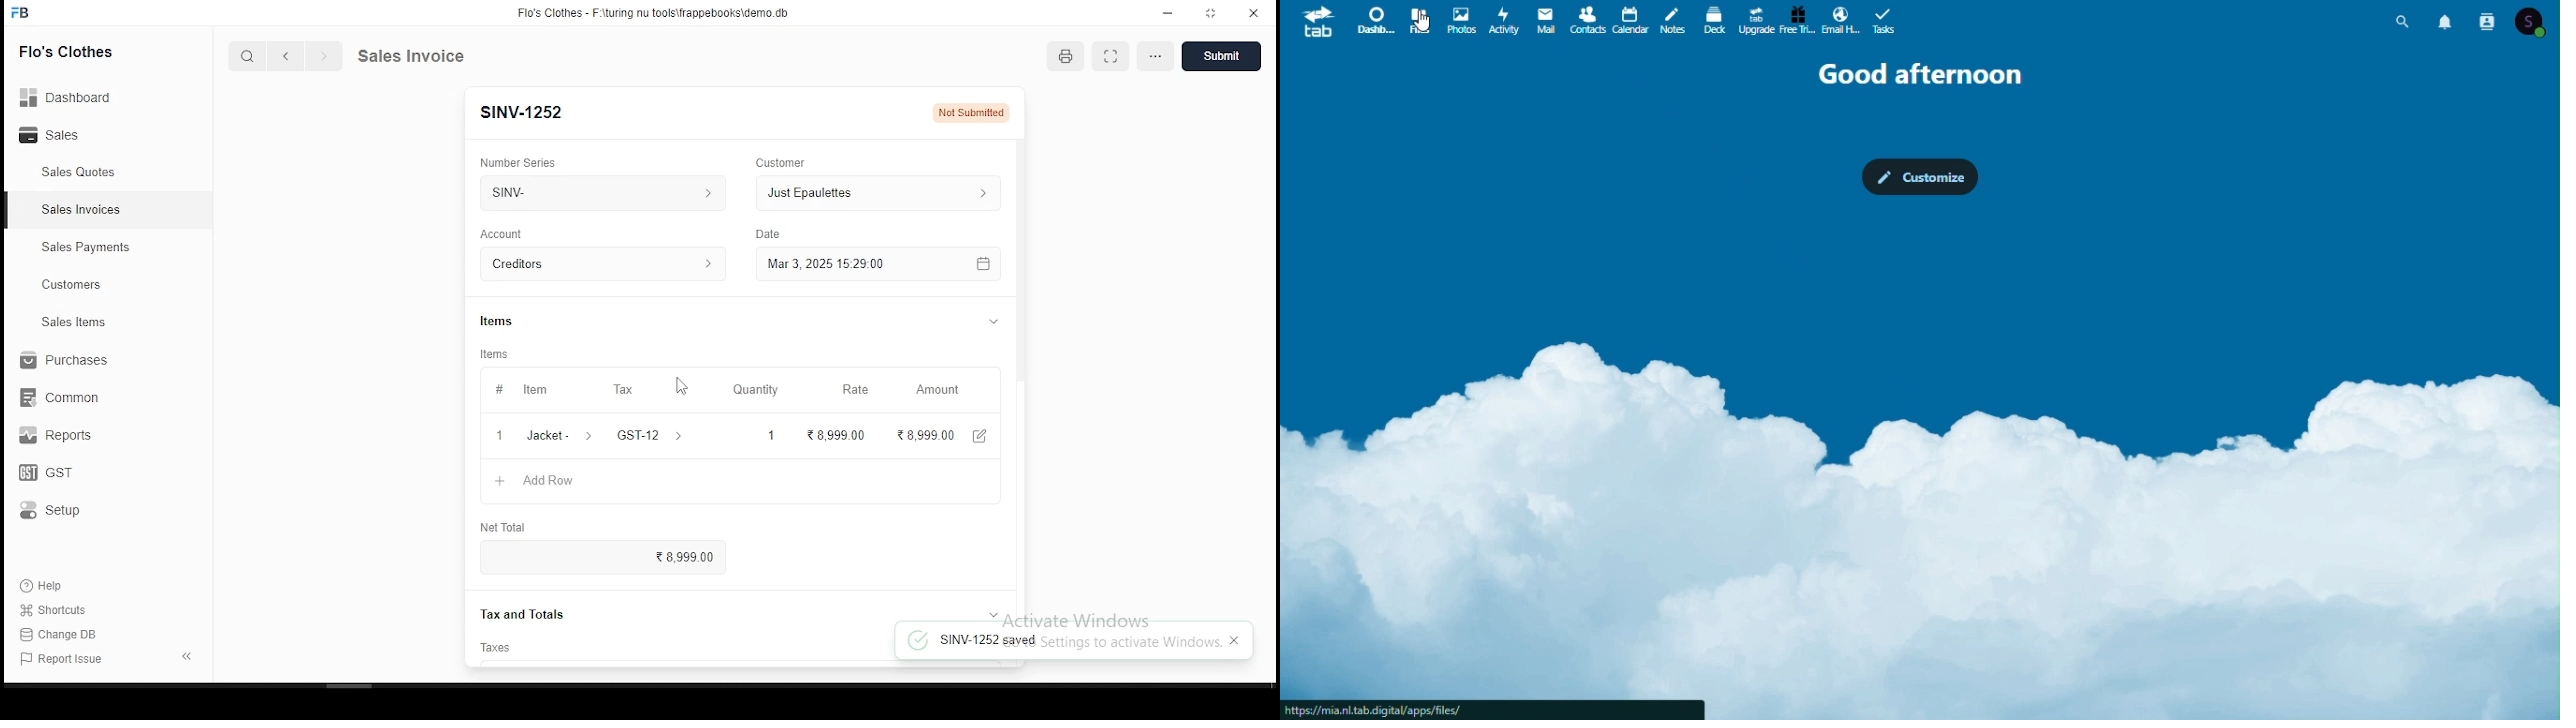 The height and width of the screenshot is (728, 2576). What do you see at coordinates (74, 635) in the screenshot?
I see `change DB` at bounding box center [74, 635].